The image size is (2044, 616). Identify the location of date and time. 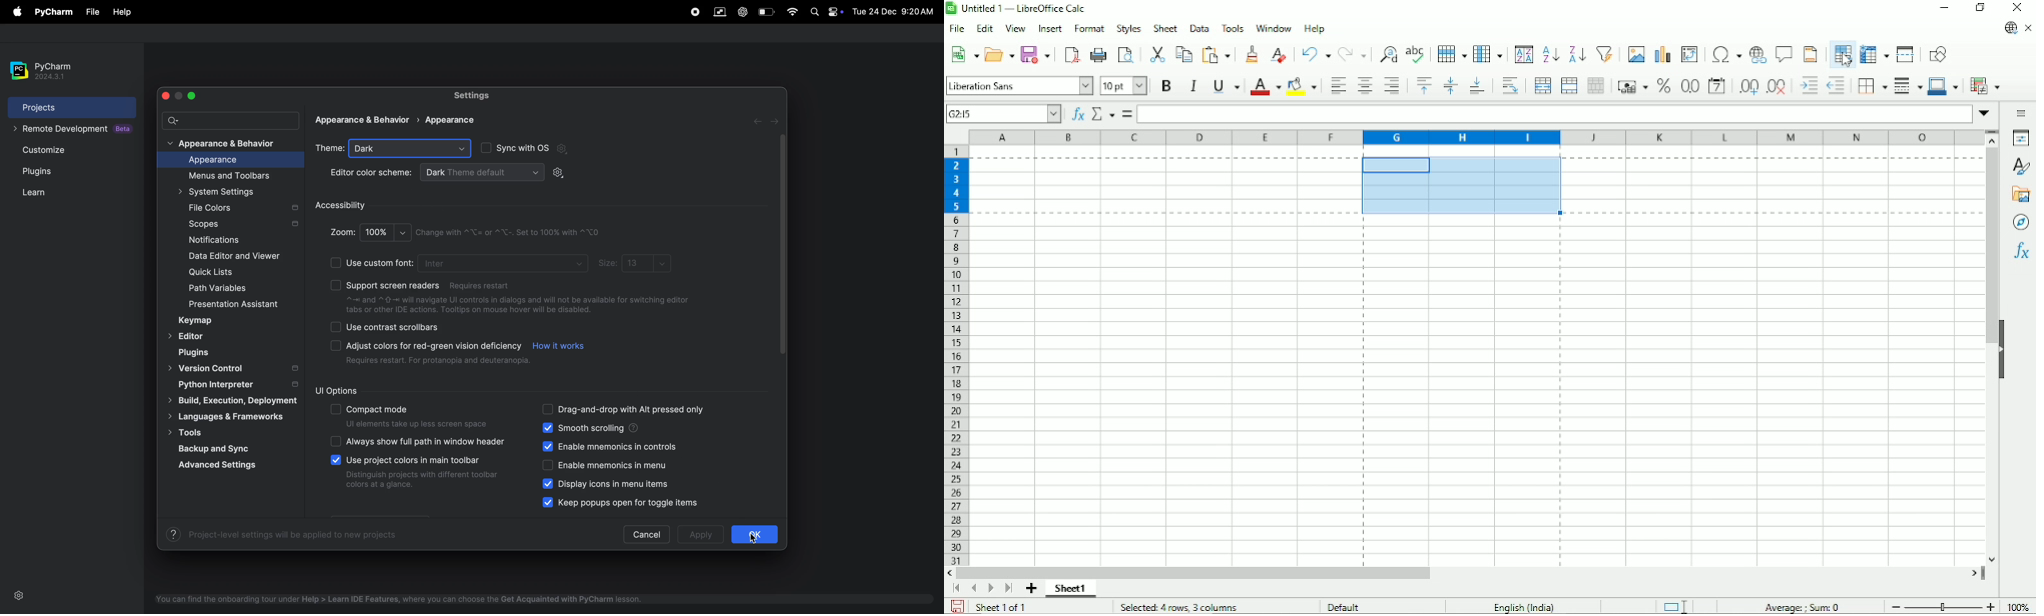
(895, 11).